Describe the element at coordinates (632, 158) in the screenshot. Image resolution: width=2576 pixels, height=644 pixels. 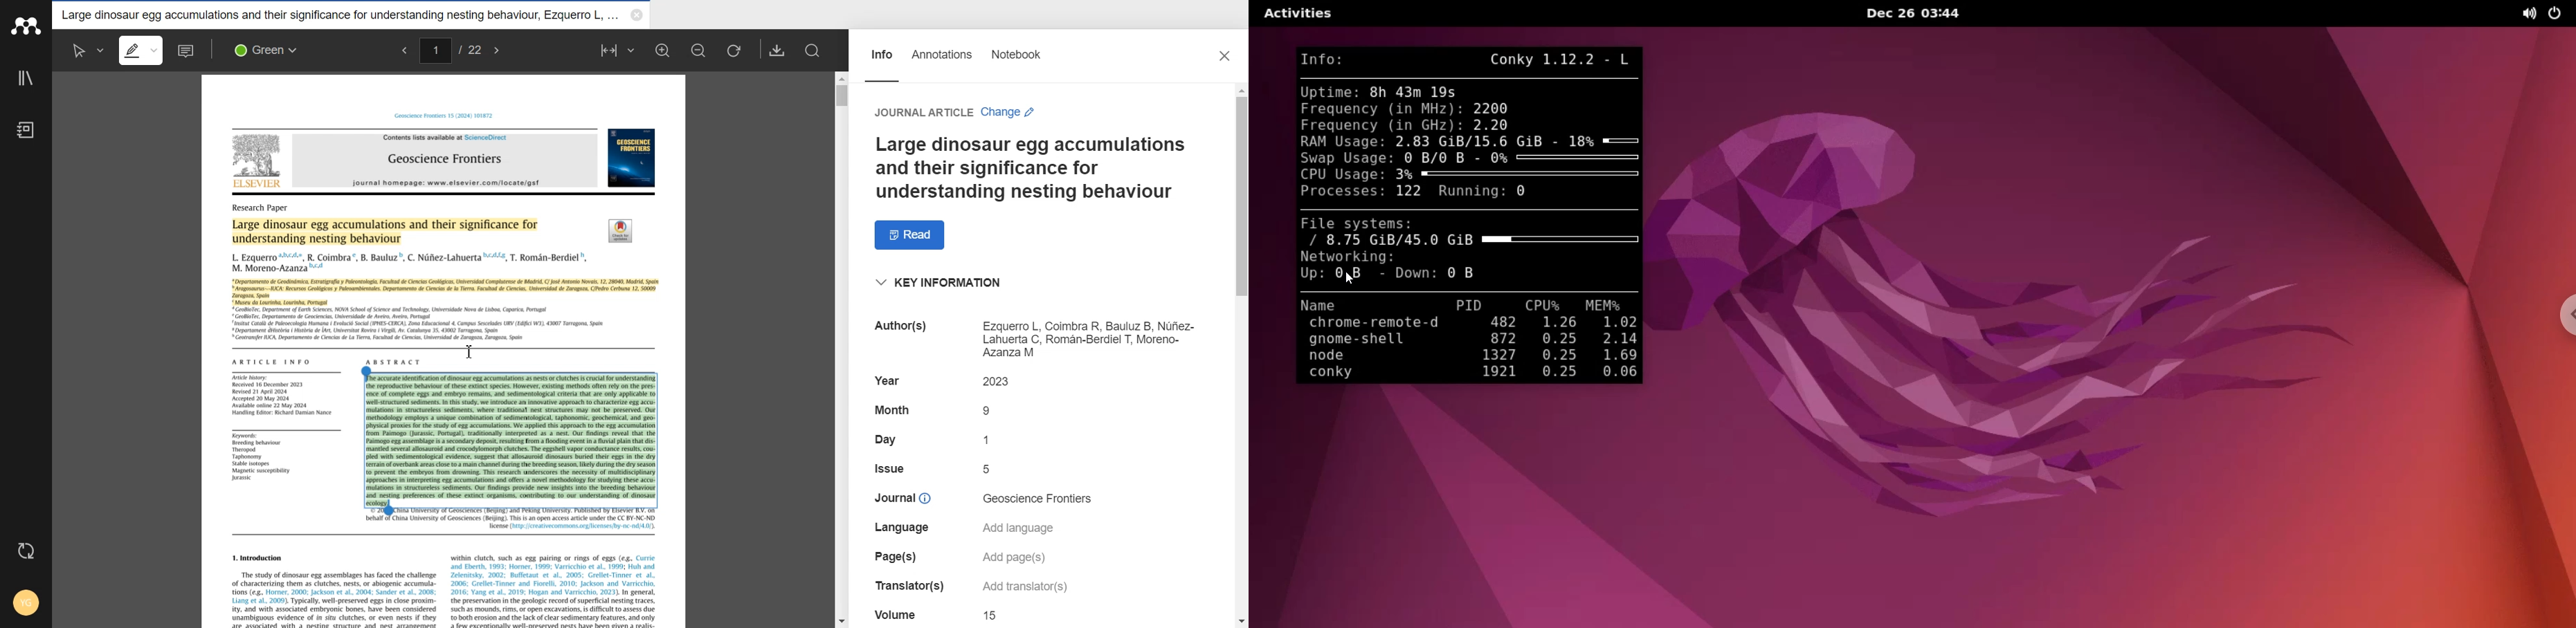
I see `image` at that location.